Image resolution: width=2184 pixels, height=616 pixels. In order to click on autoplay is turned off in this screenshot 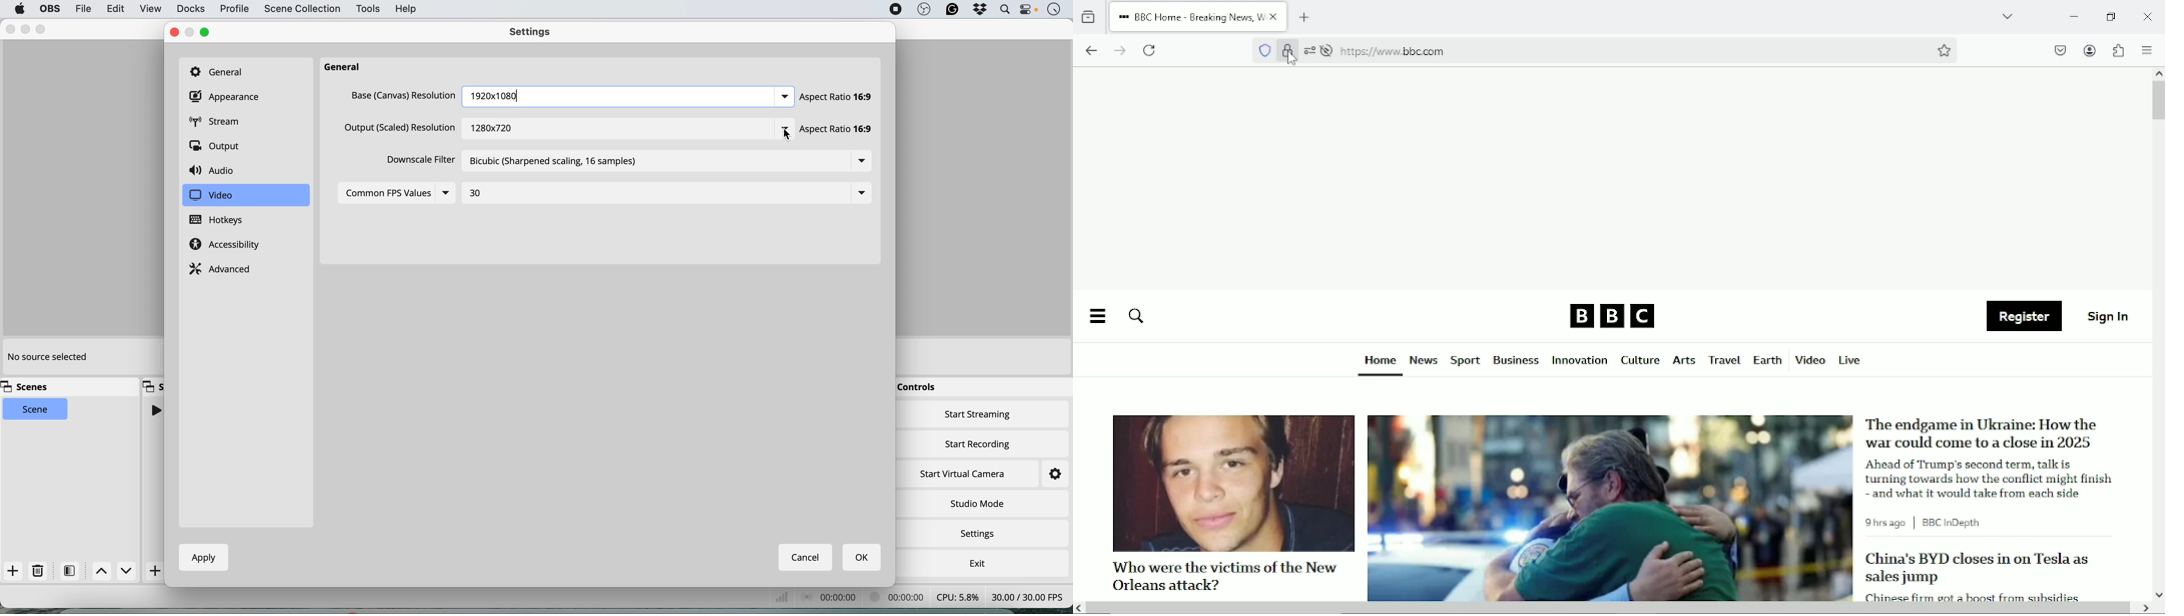, I will do `click(1328, 52)`.